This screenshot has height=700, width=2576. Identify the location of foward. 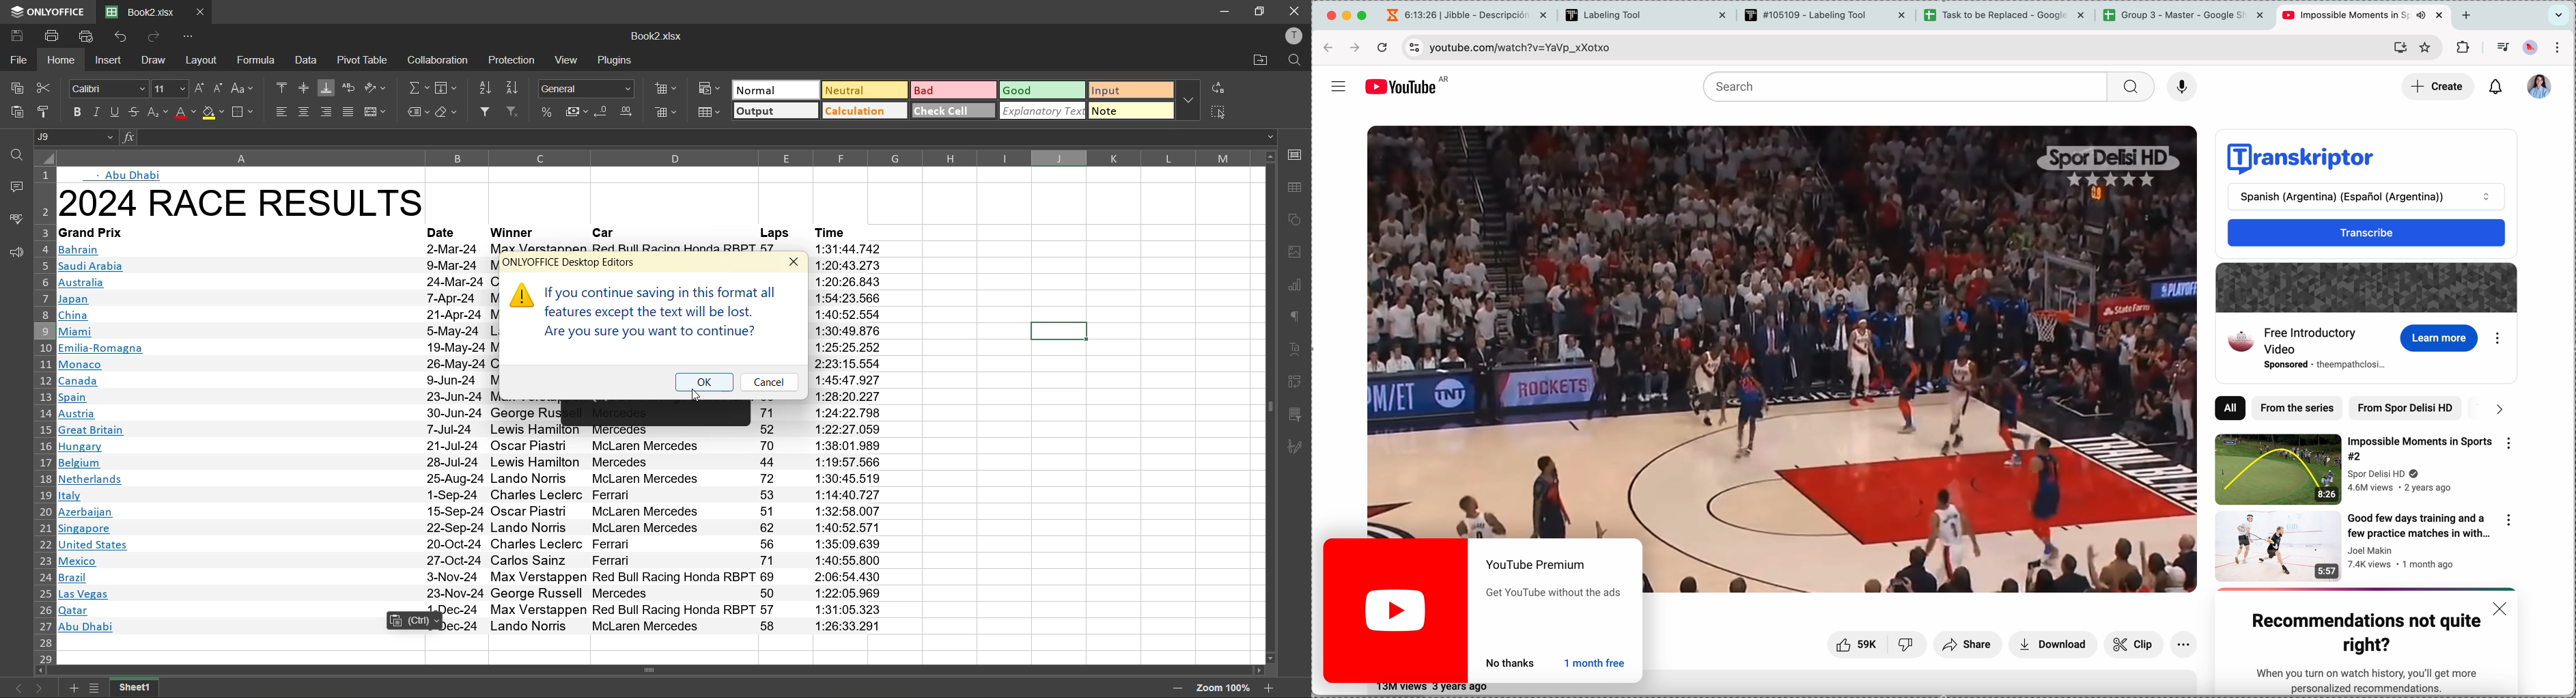
(1358, 47).